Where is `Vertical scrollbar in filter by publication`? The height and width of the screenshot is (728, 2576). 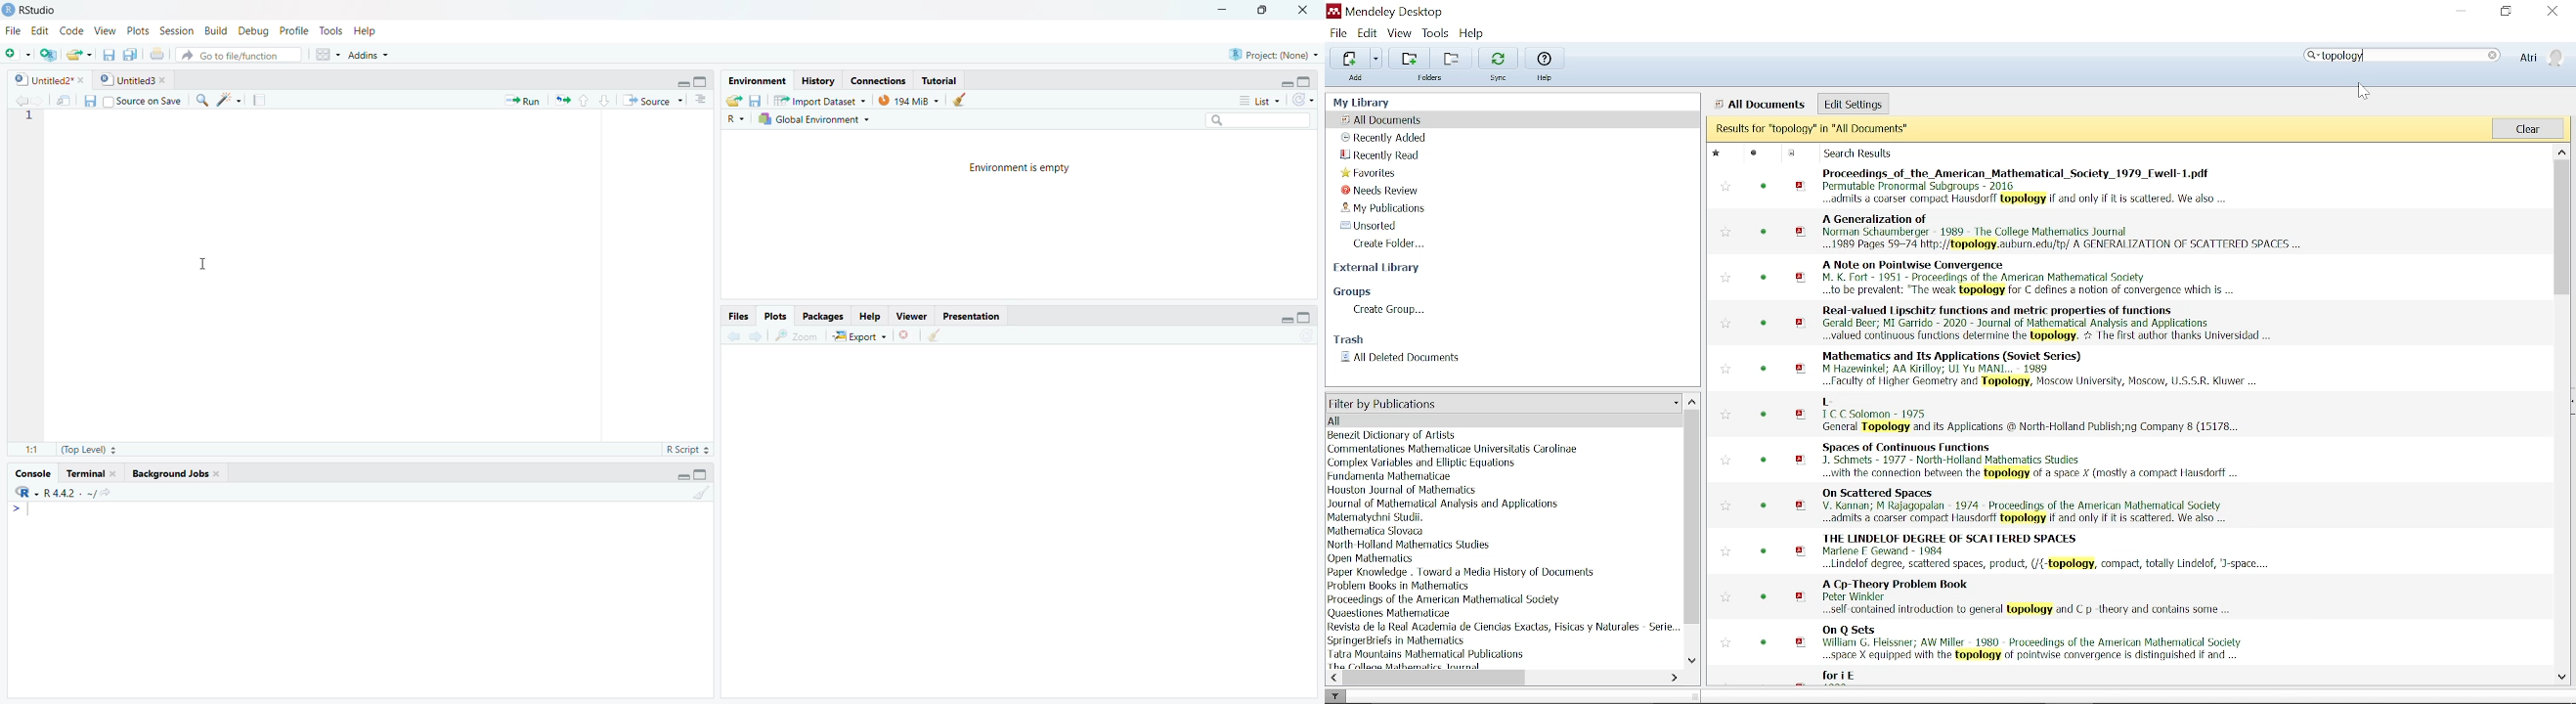
Vertical scrollbar in filter by publication is located at coordinates (1693, 518).